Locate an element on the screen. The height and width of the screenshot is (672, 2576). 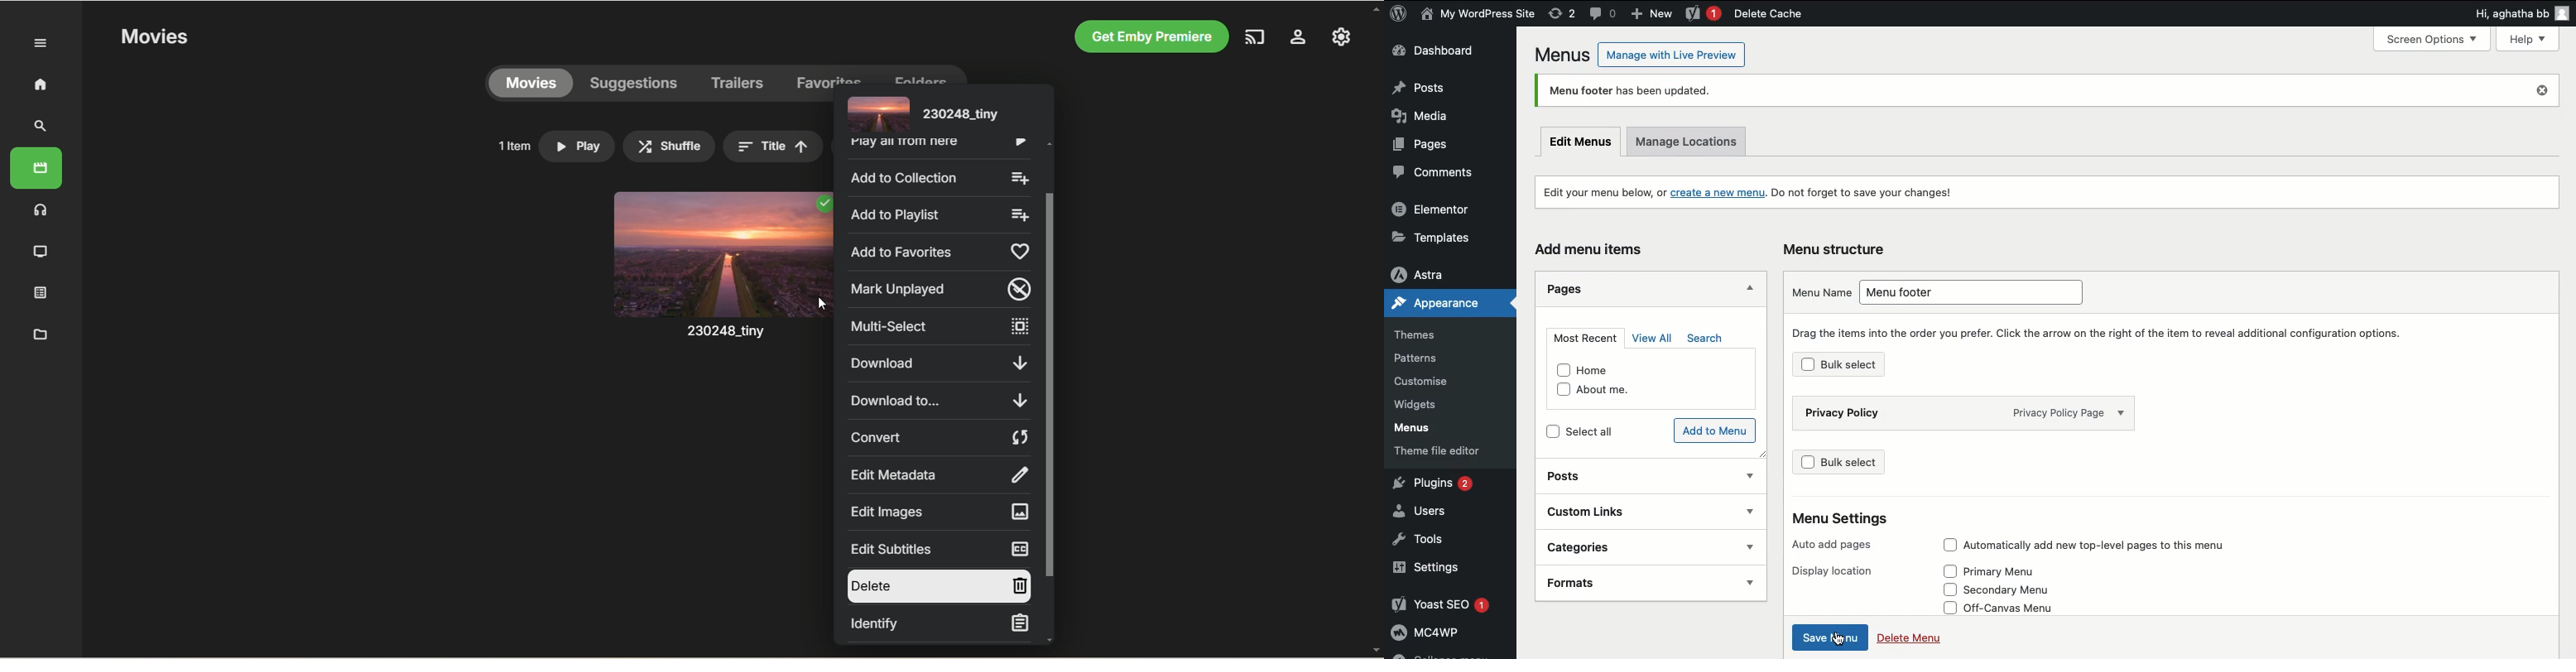
Pages is located at coordinates (1562, 288).